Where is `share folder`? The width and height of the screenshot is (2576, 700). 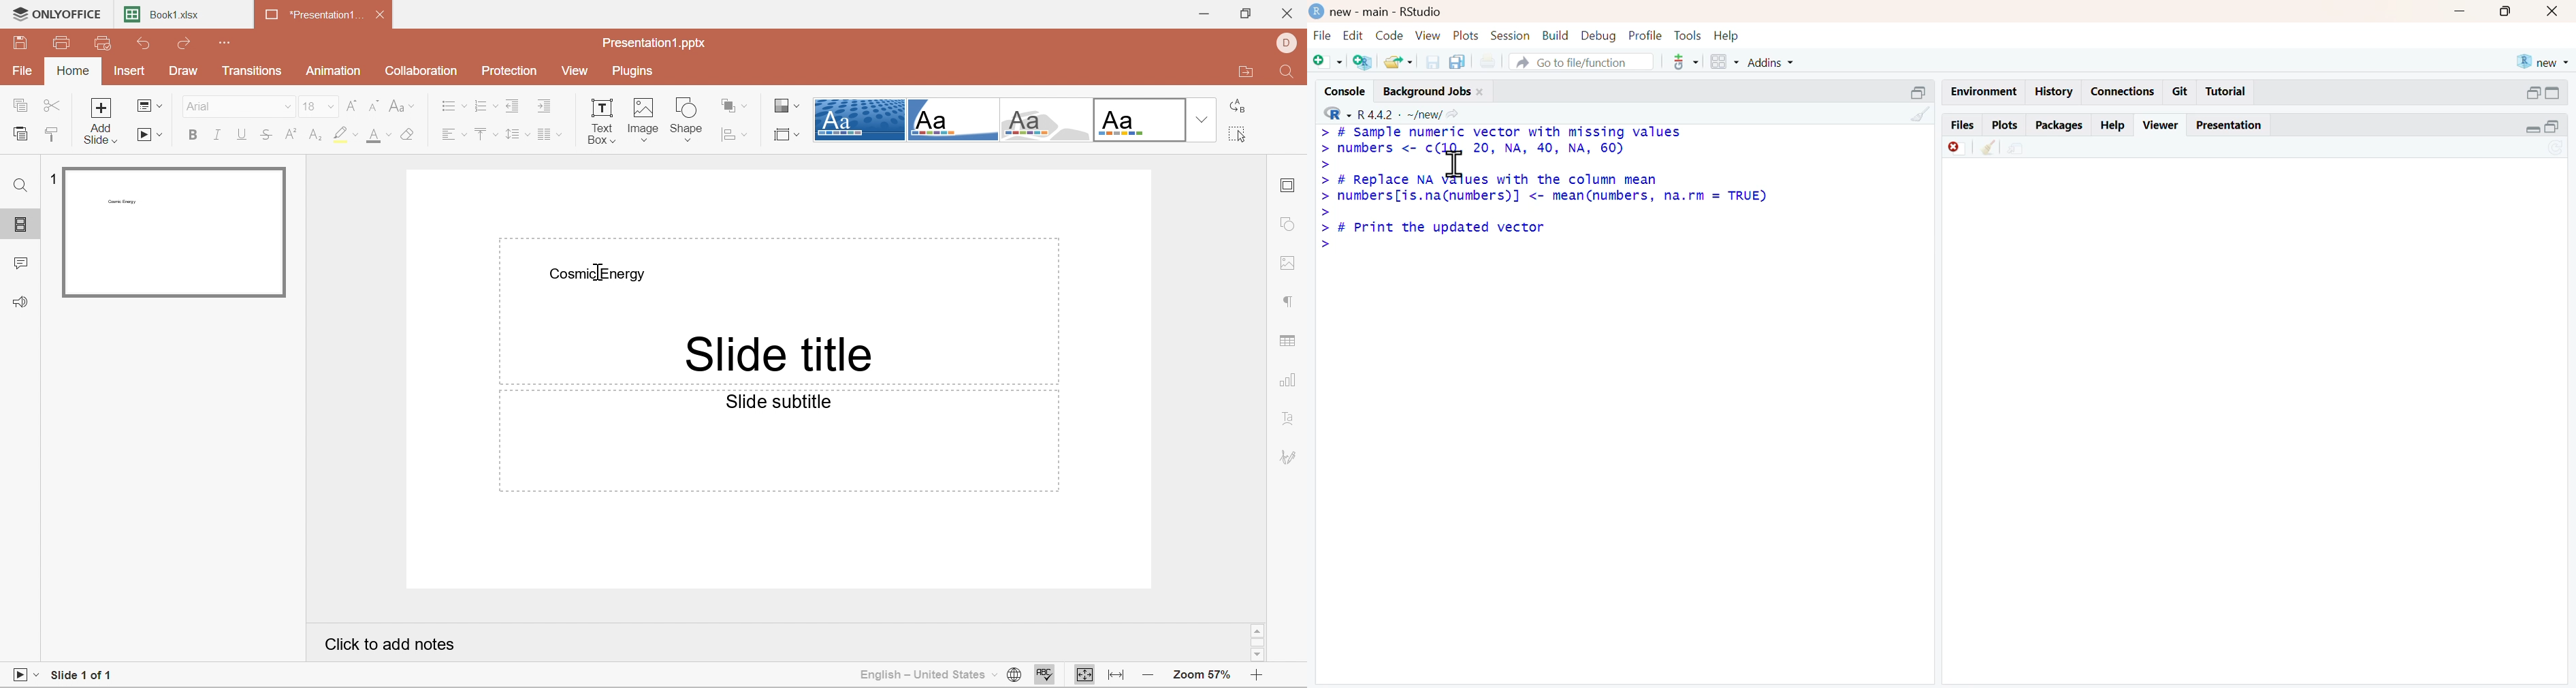 share folder is located at coordinates (1400, 62).